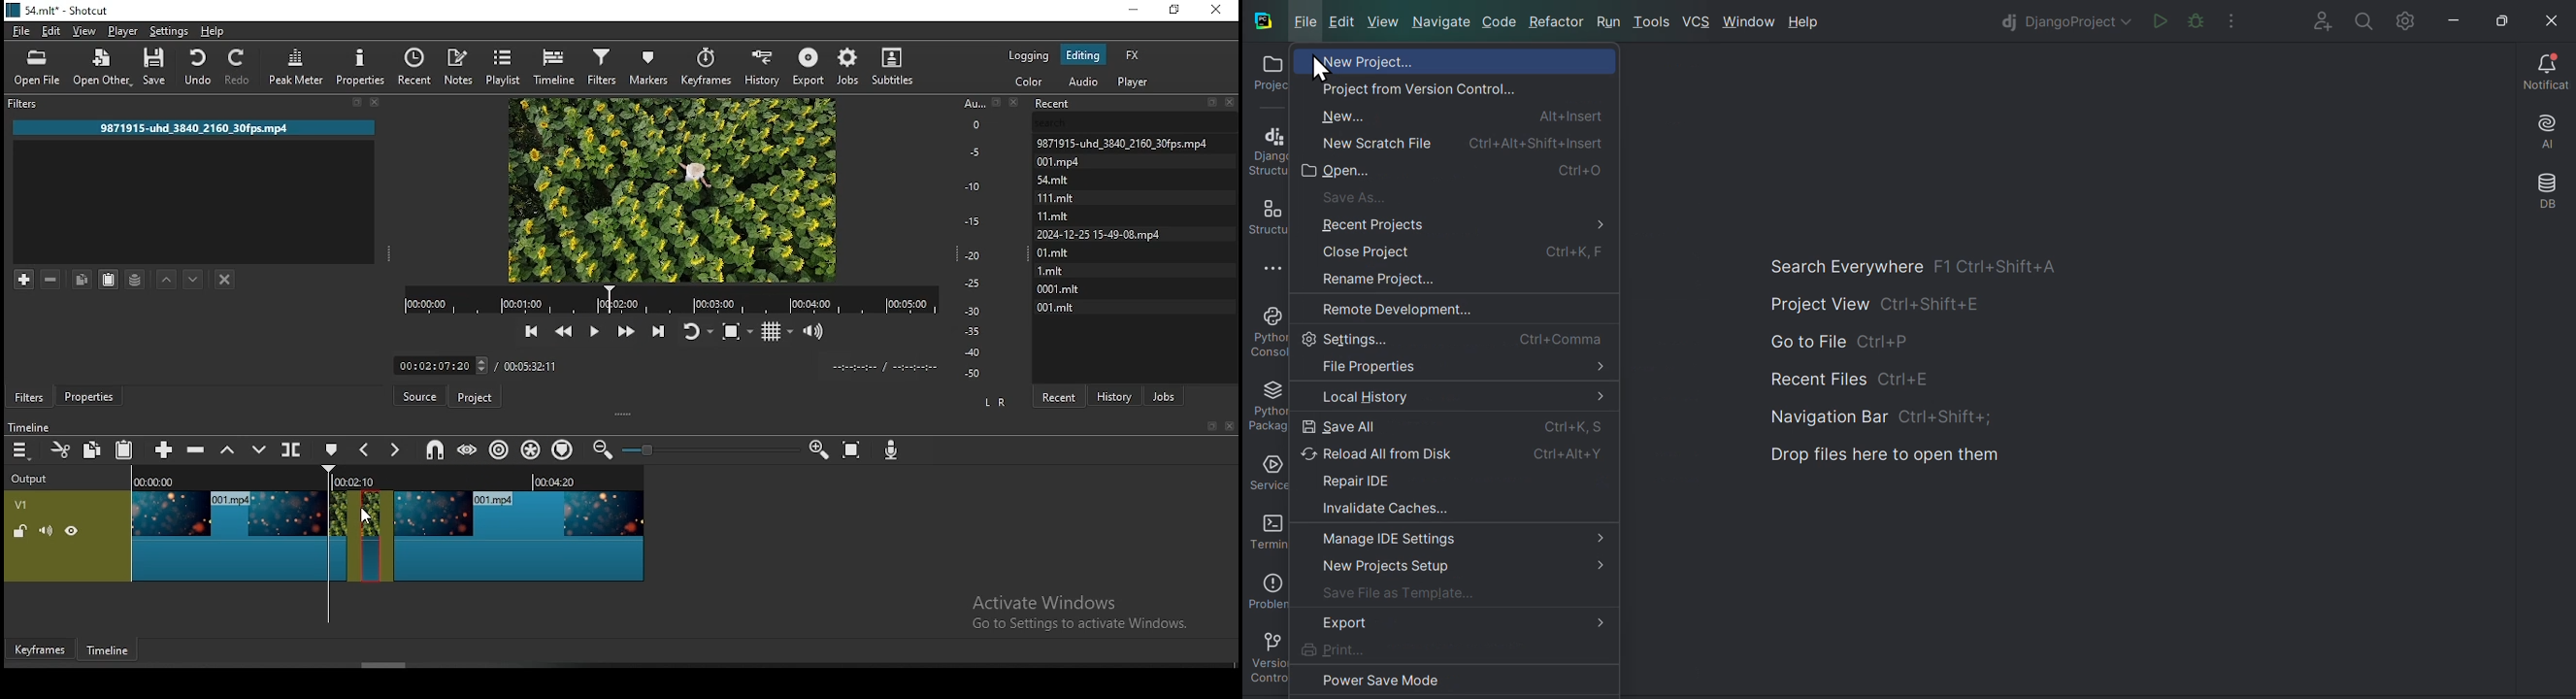 This screenshot has width=2576, height=700. What do you see at coordinates (82, 280) in the screenshot?
I see `copy` at bounding box center [82, 280].